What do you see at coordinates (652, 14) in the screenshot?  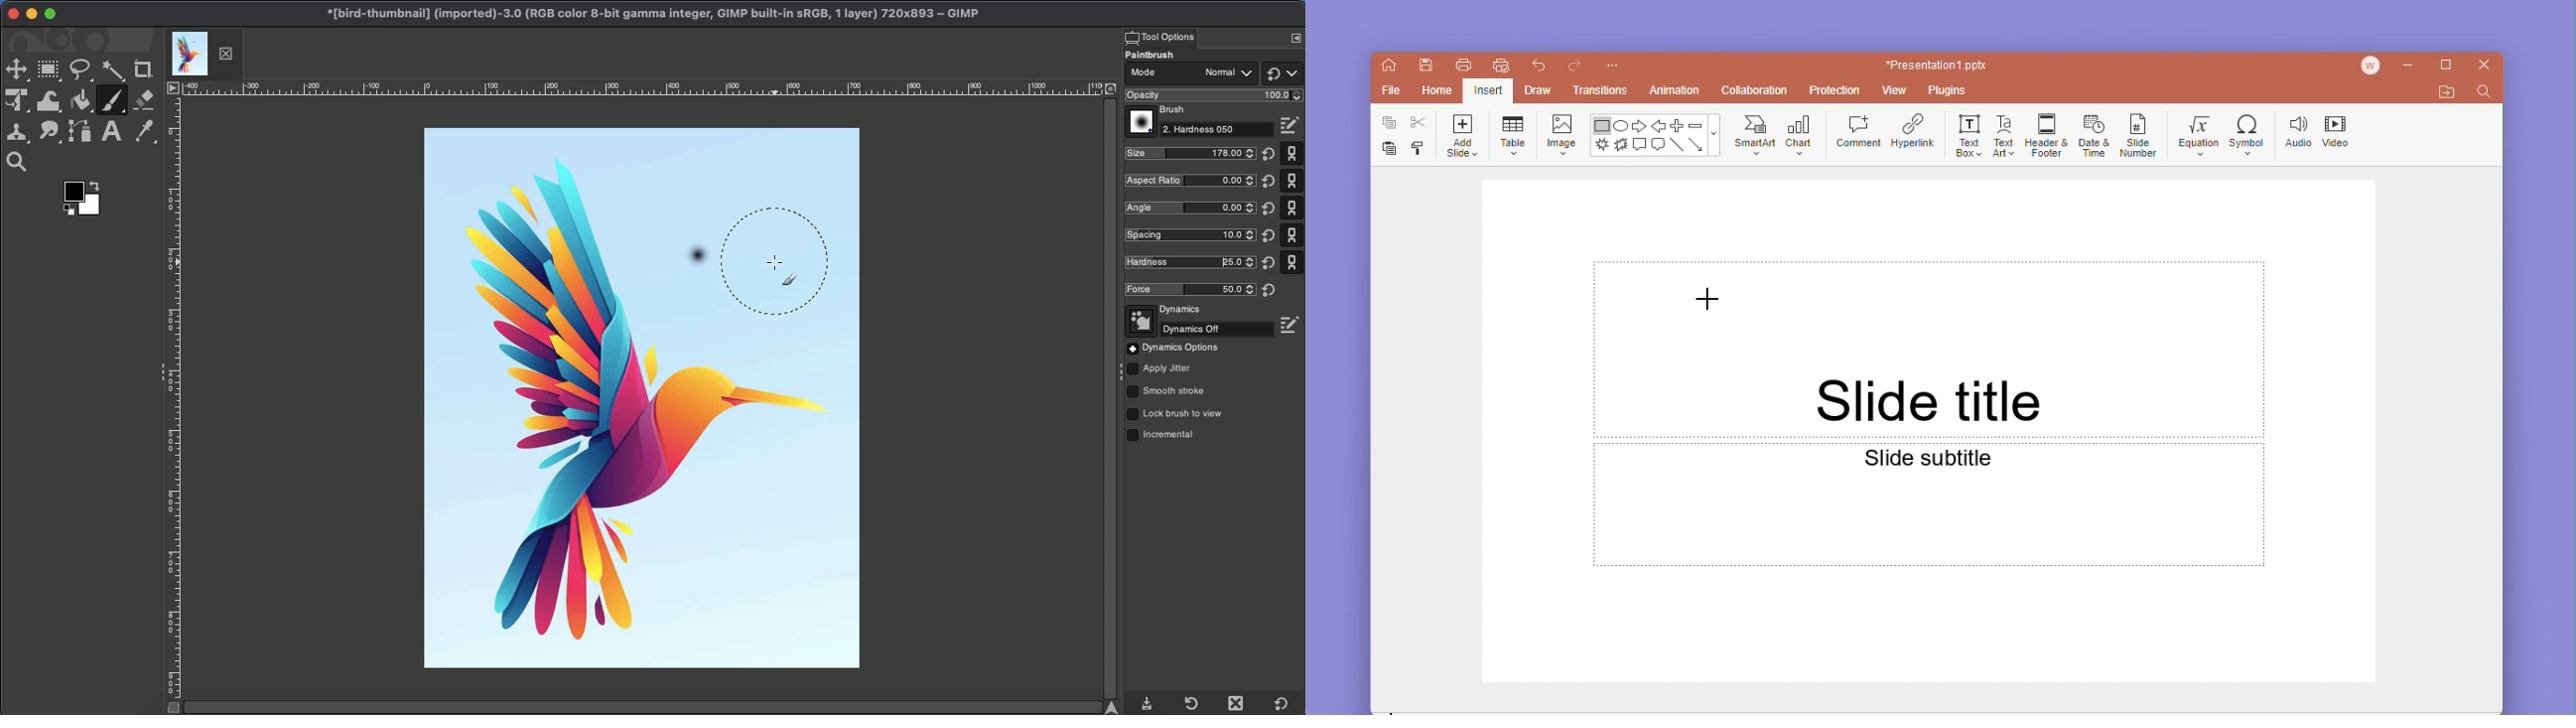 I see `GIMP project` at bounding box center [652, 14].